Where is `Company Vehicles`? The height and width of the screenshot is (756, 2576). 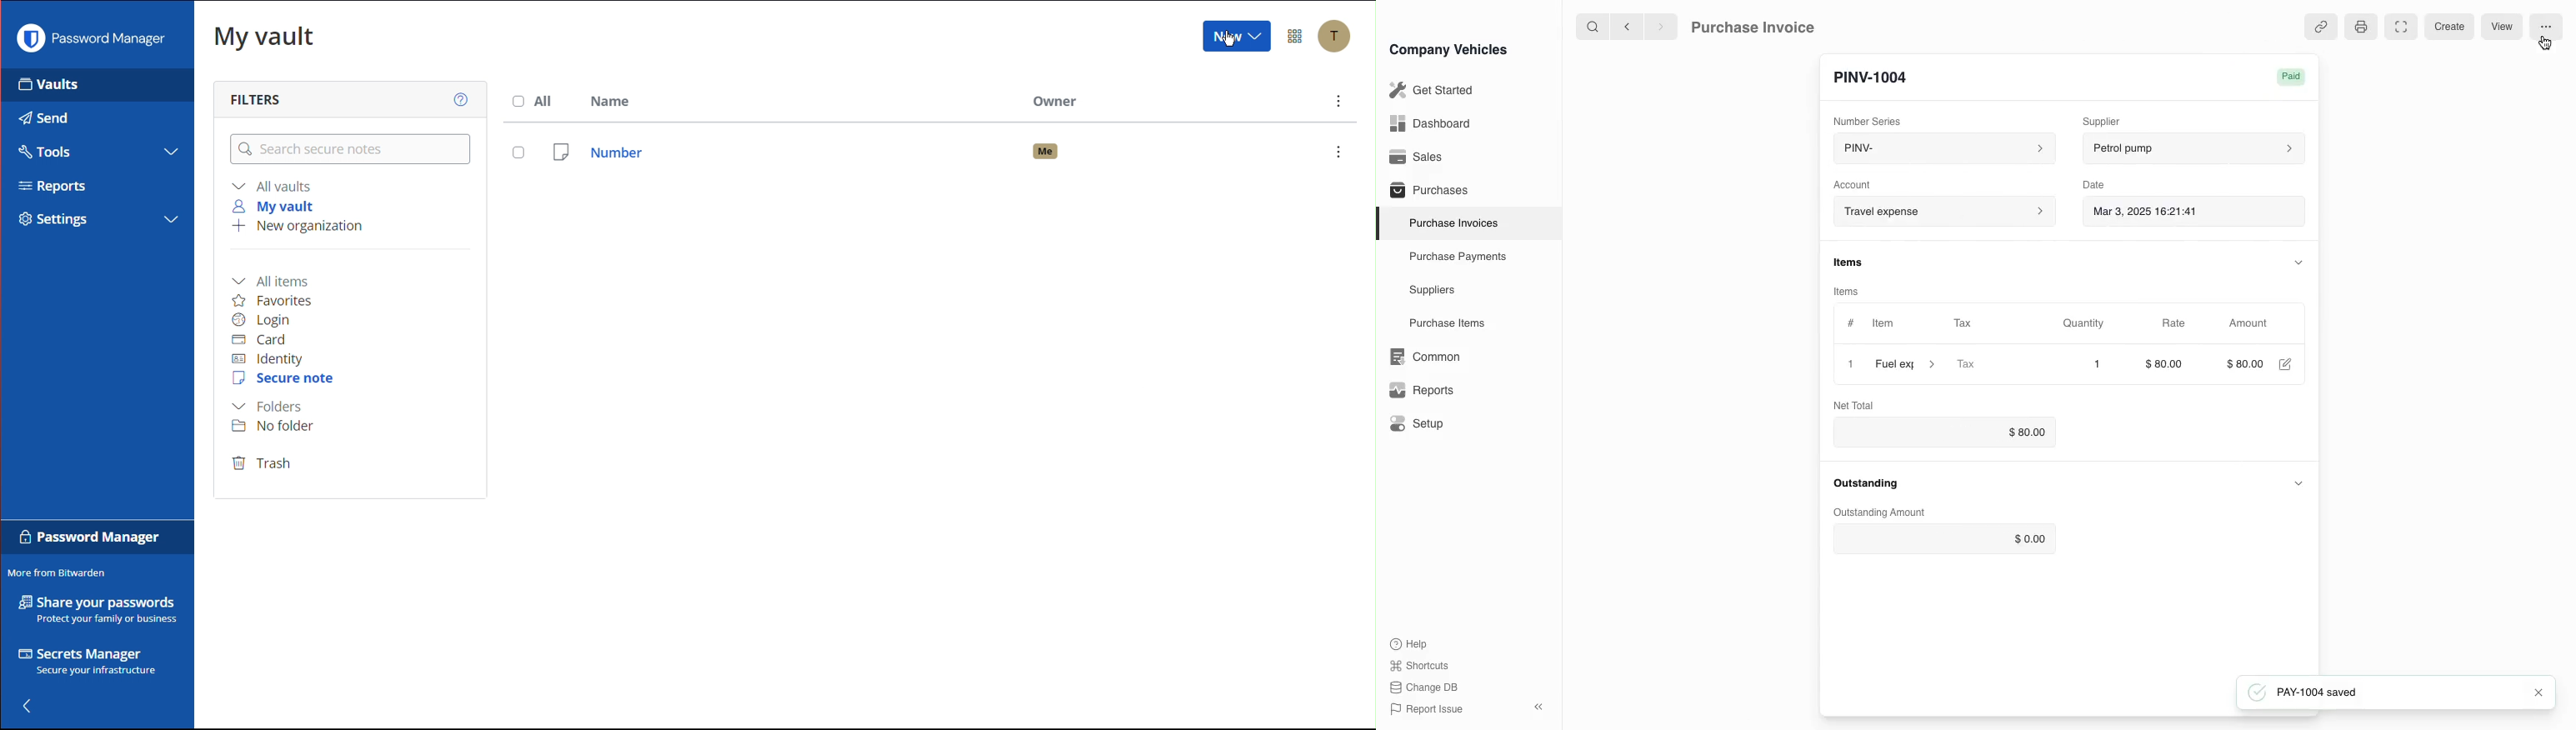 Company Vehicles is located at coordinates (1448, 49).